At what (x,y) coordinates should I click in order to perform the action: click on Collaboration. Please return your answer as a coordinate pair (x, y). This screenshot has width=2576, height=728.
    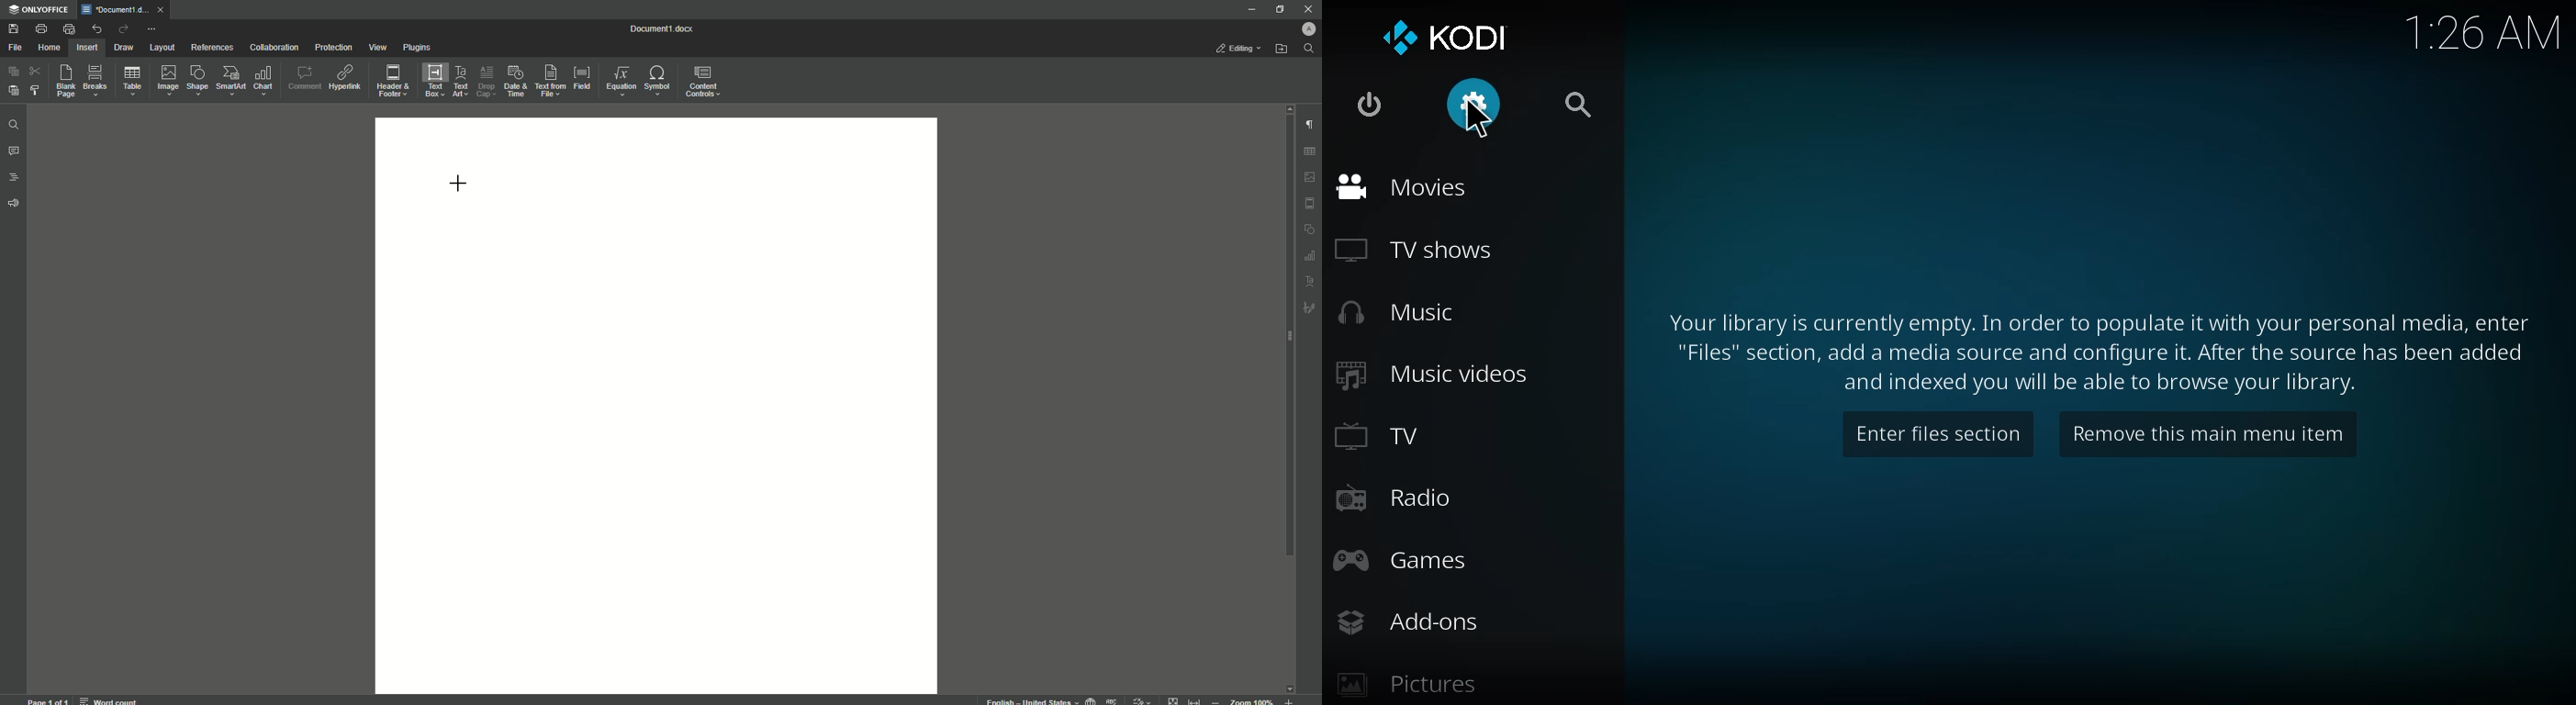
    Looking at the image, I should click on (274, 49).